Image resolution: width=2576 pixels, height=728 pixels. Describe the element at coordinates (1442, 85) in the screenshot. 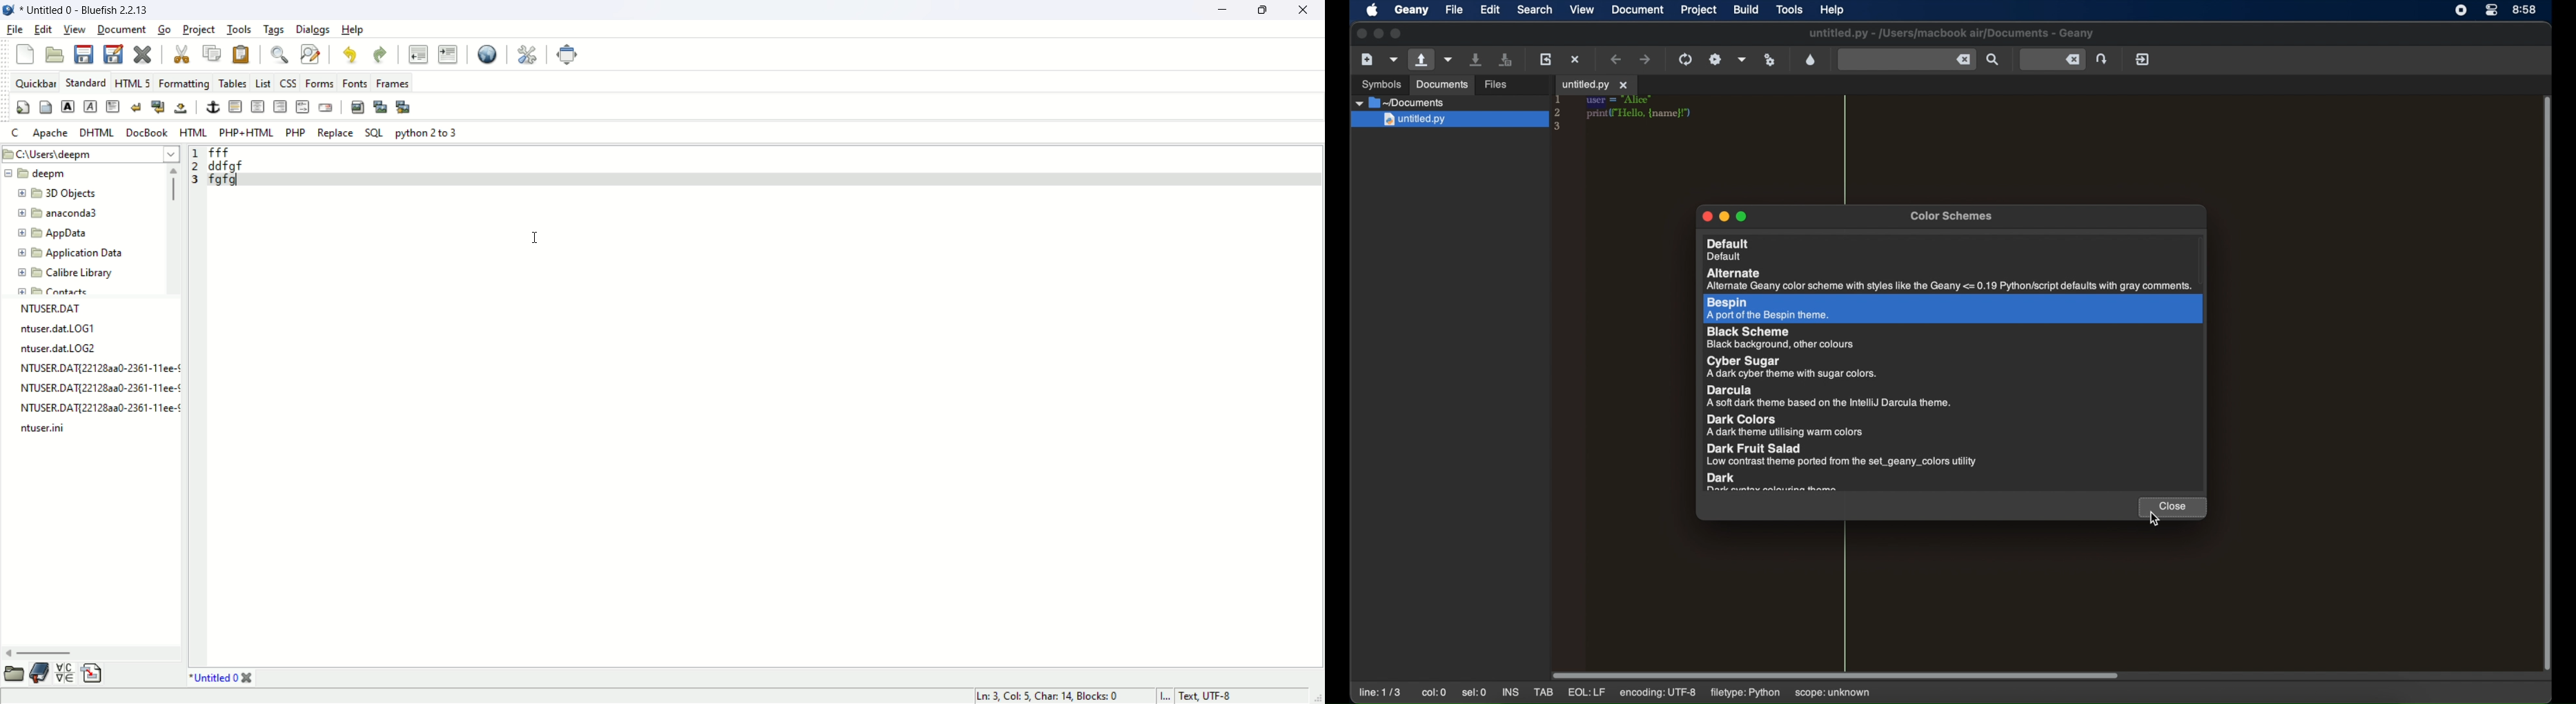

I see `documents` at that location.